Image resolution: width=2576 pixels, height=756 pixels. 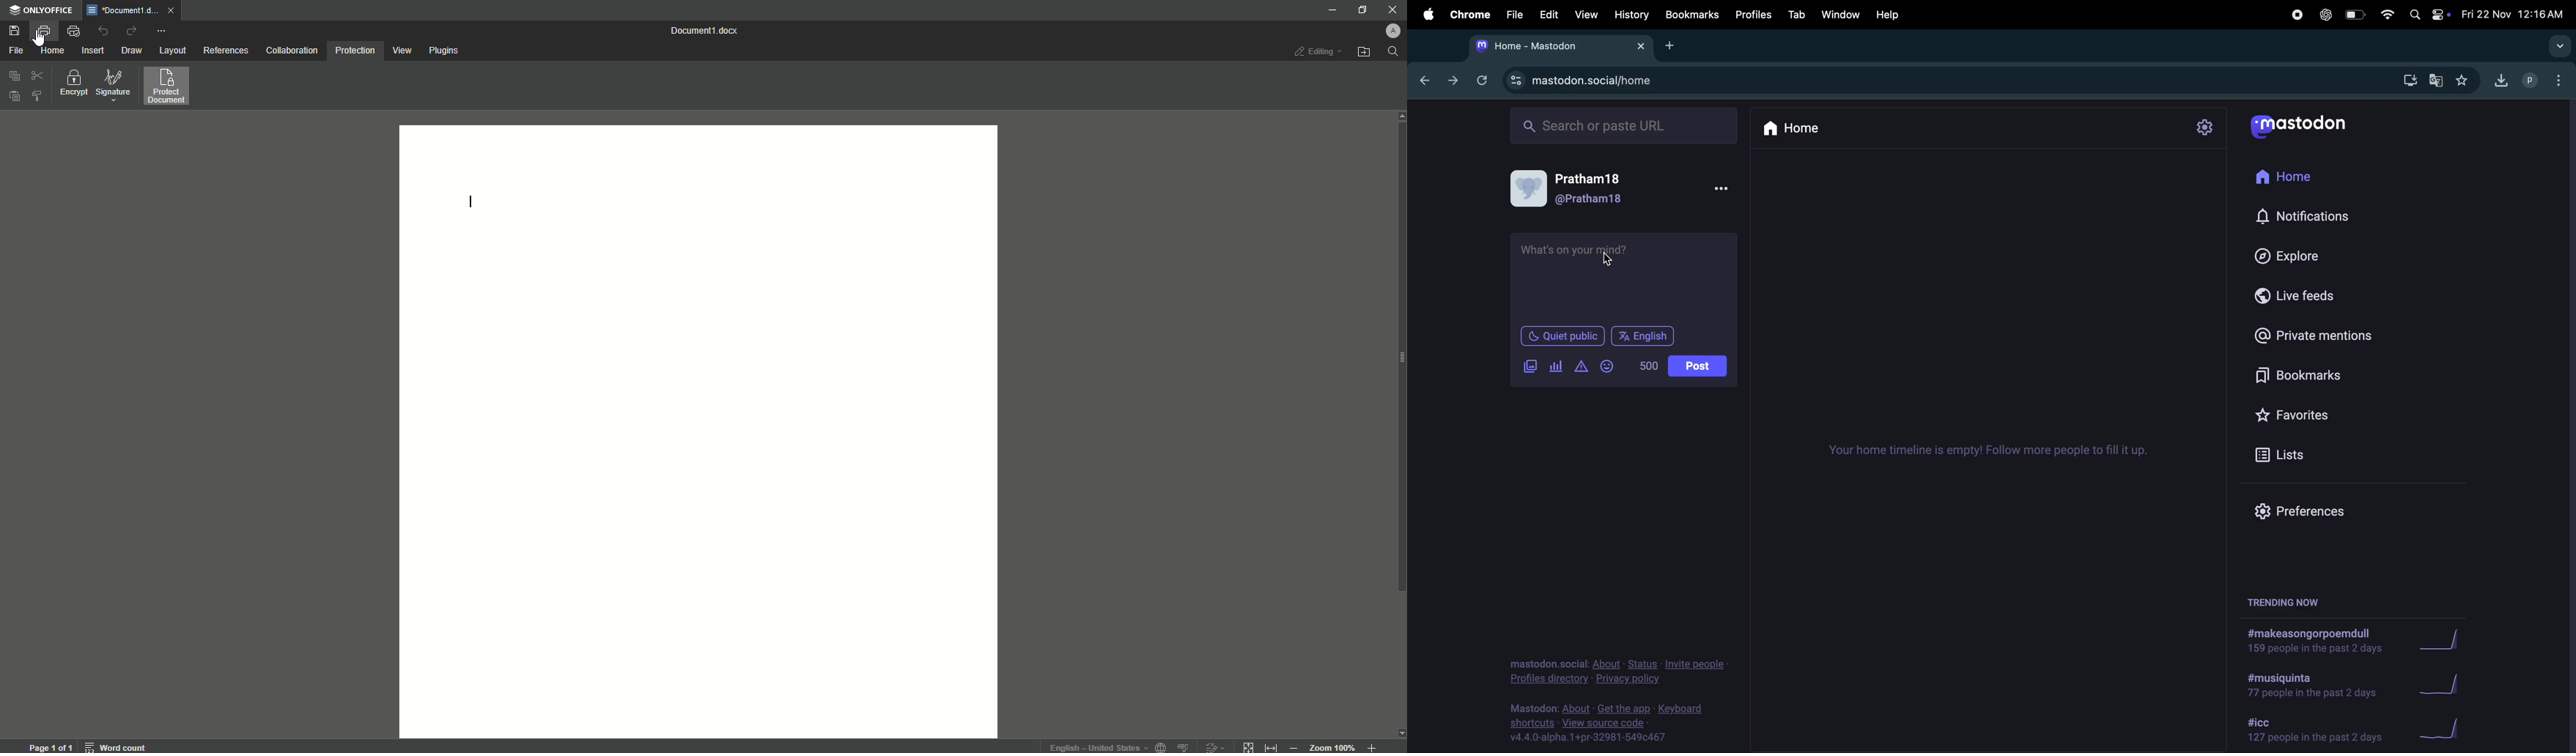 I want to click on file, so click(x=1512, y=14).